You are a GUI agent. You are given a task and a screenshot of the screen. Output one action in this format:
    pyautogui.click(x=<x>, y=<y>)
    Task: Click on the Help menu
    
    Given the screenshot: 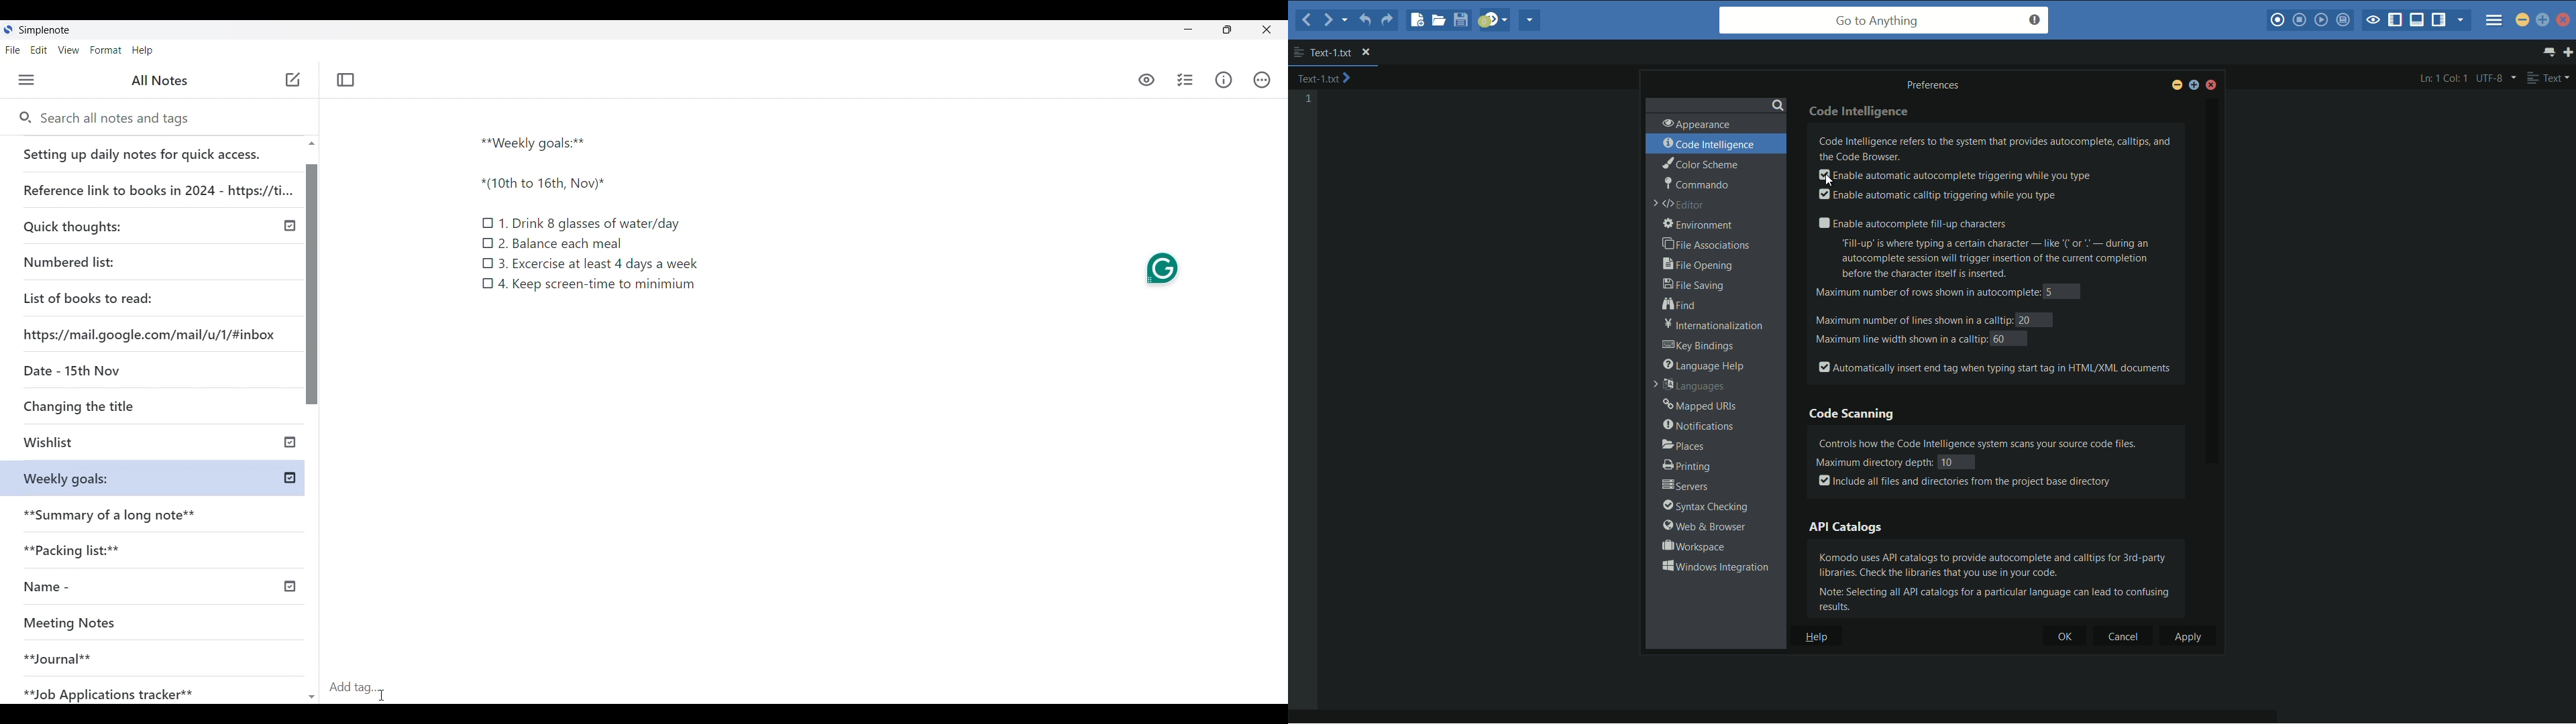 What is the action you would take?
    pyautogui.click(x=142, y=50)
    